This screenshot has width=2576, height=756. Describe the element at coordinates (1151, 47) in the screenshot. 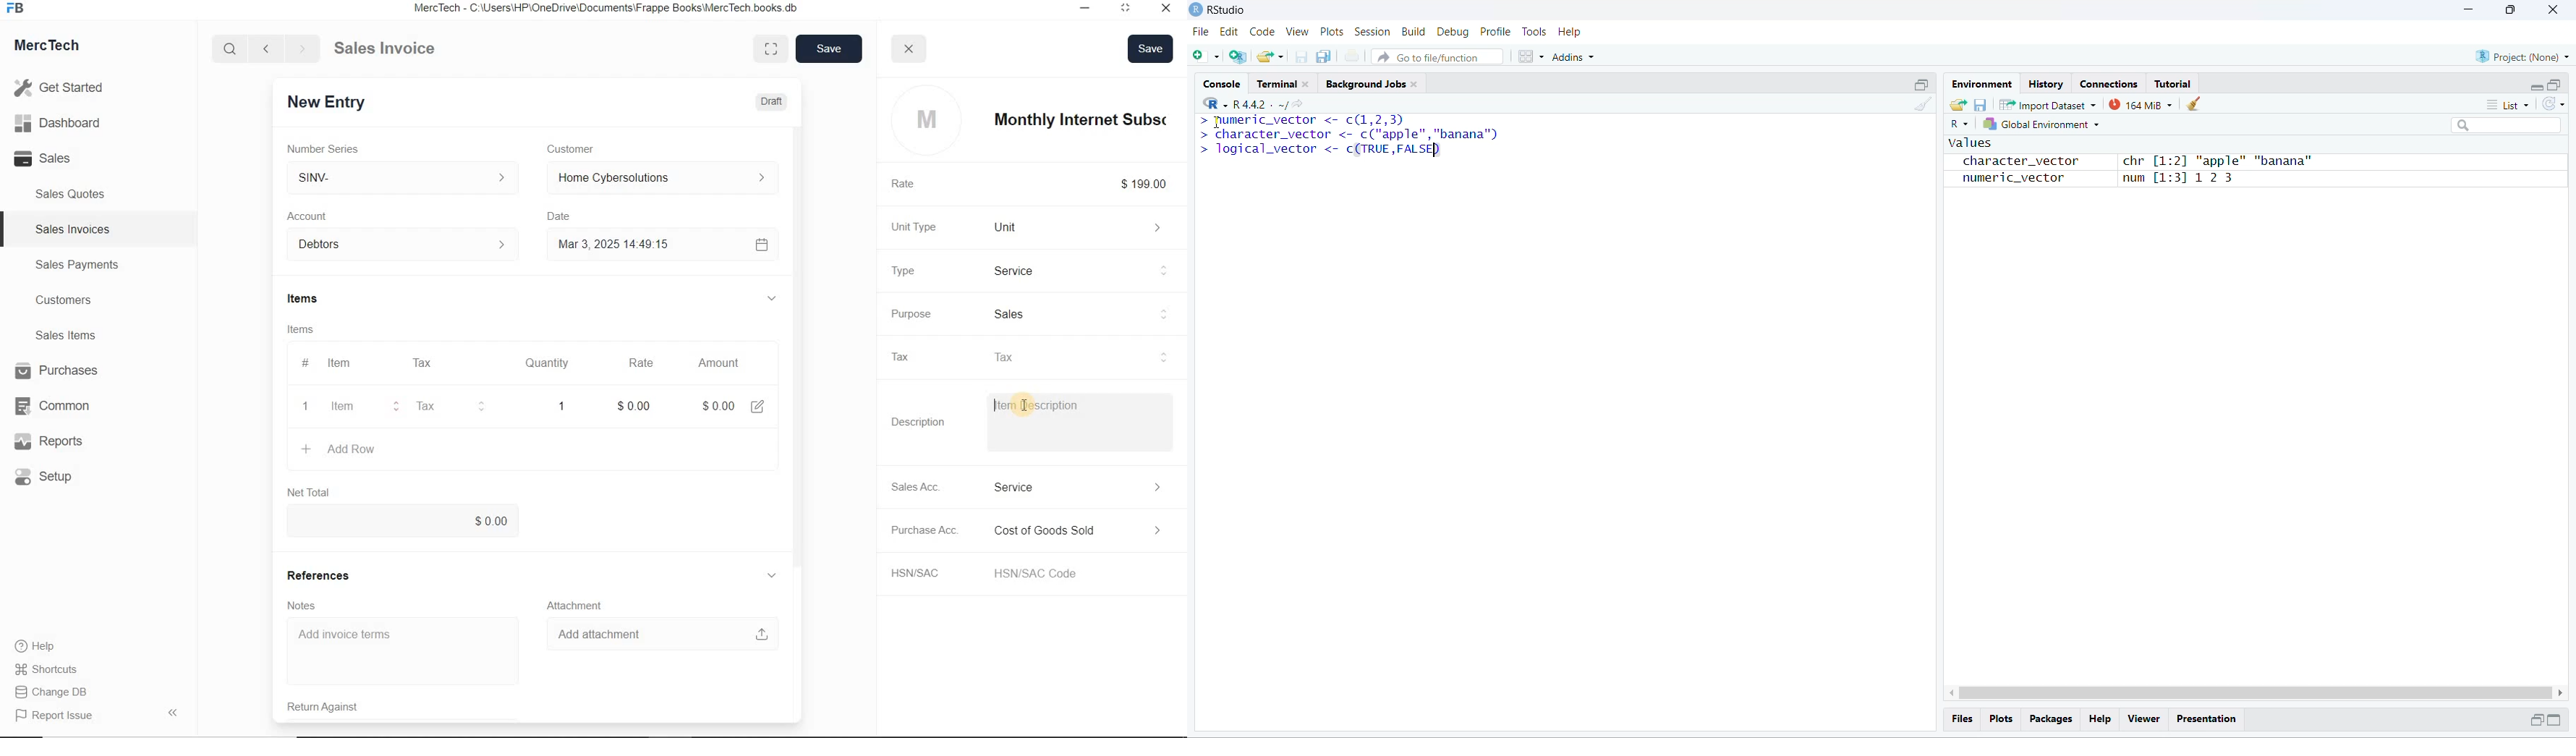

I see `Save` at that location.